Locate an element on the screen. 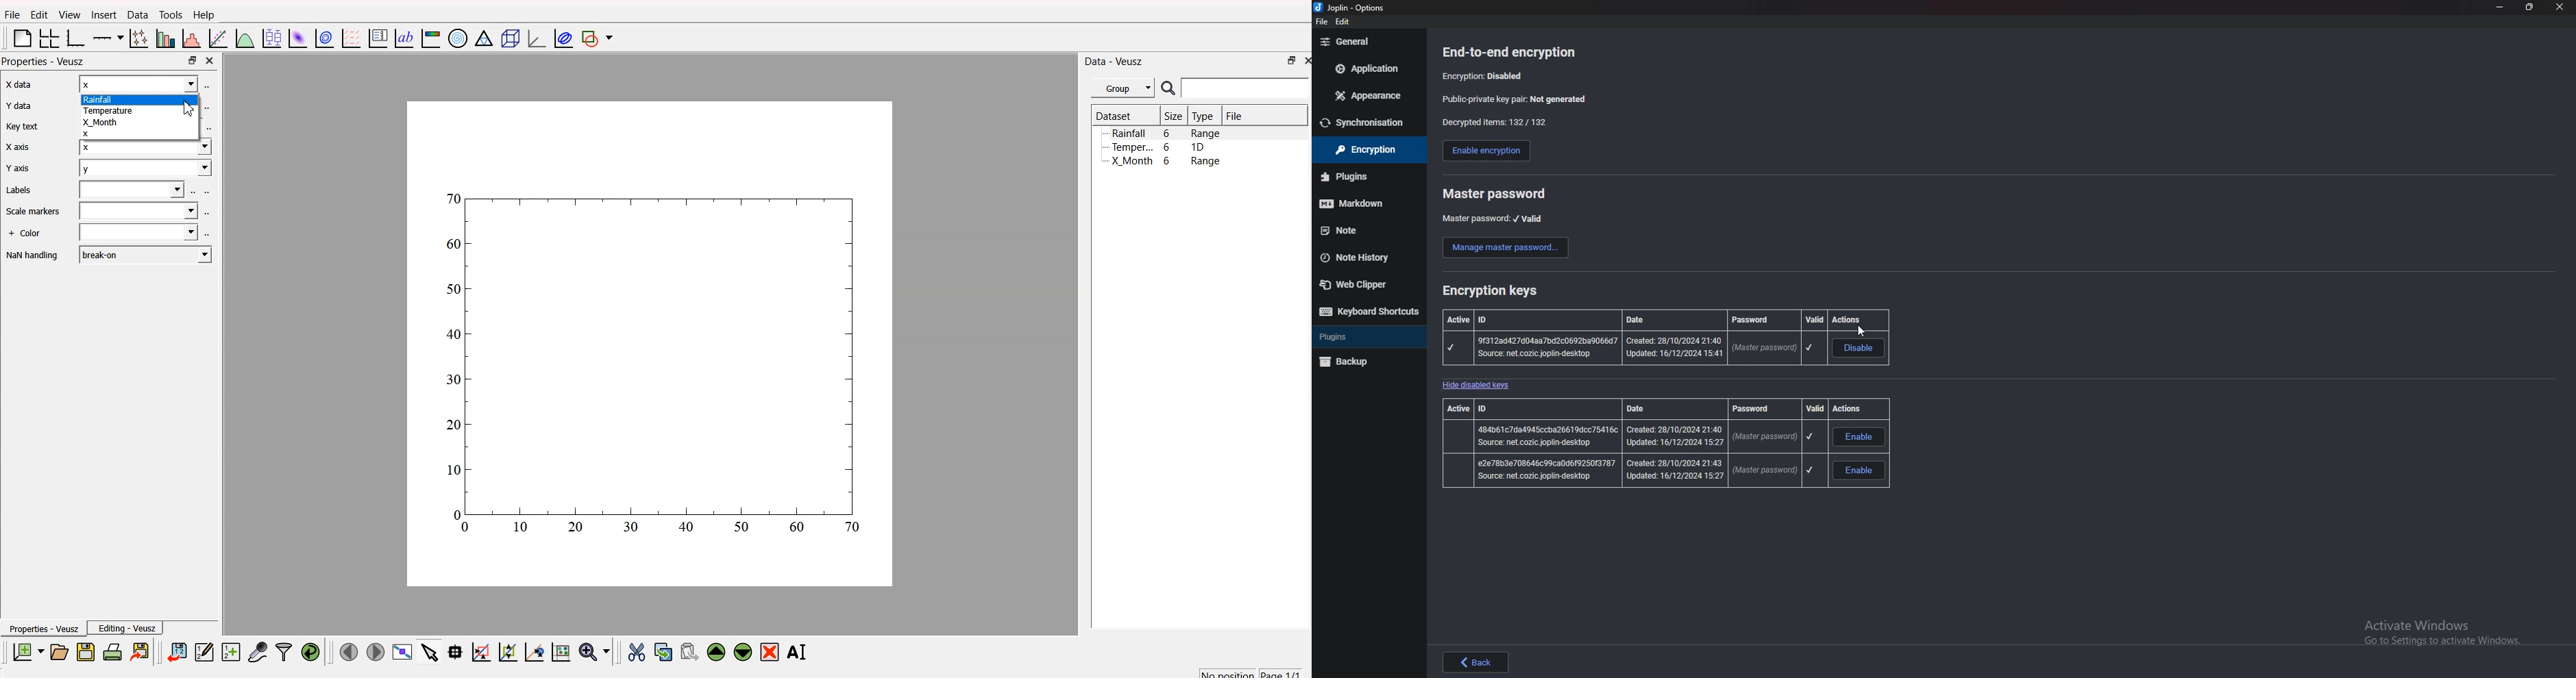 The image size is (2576, 700). blank page is located at coordinates (19, 40).